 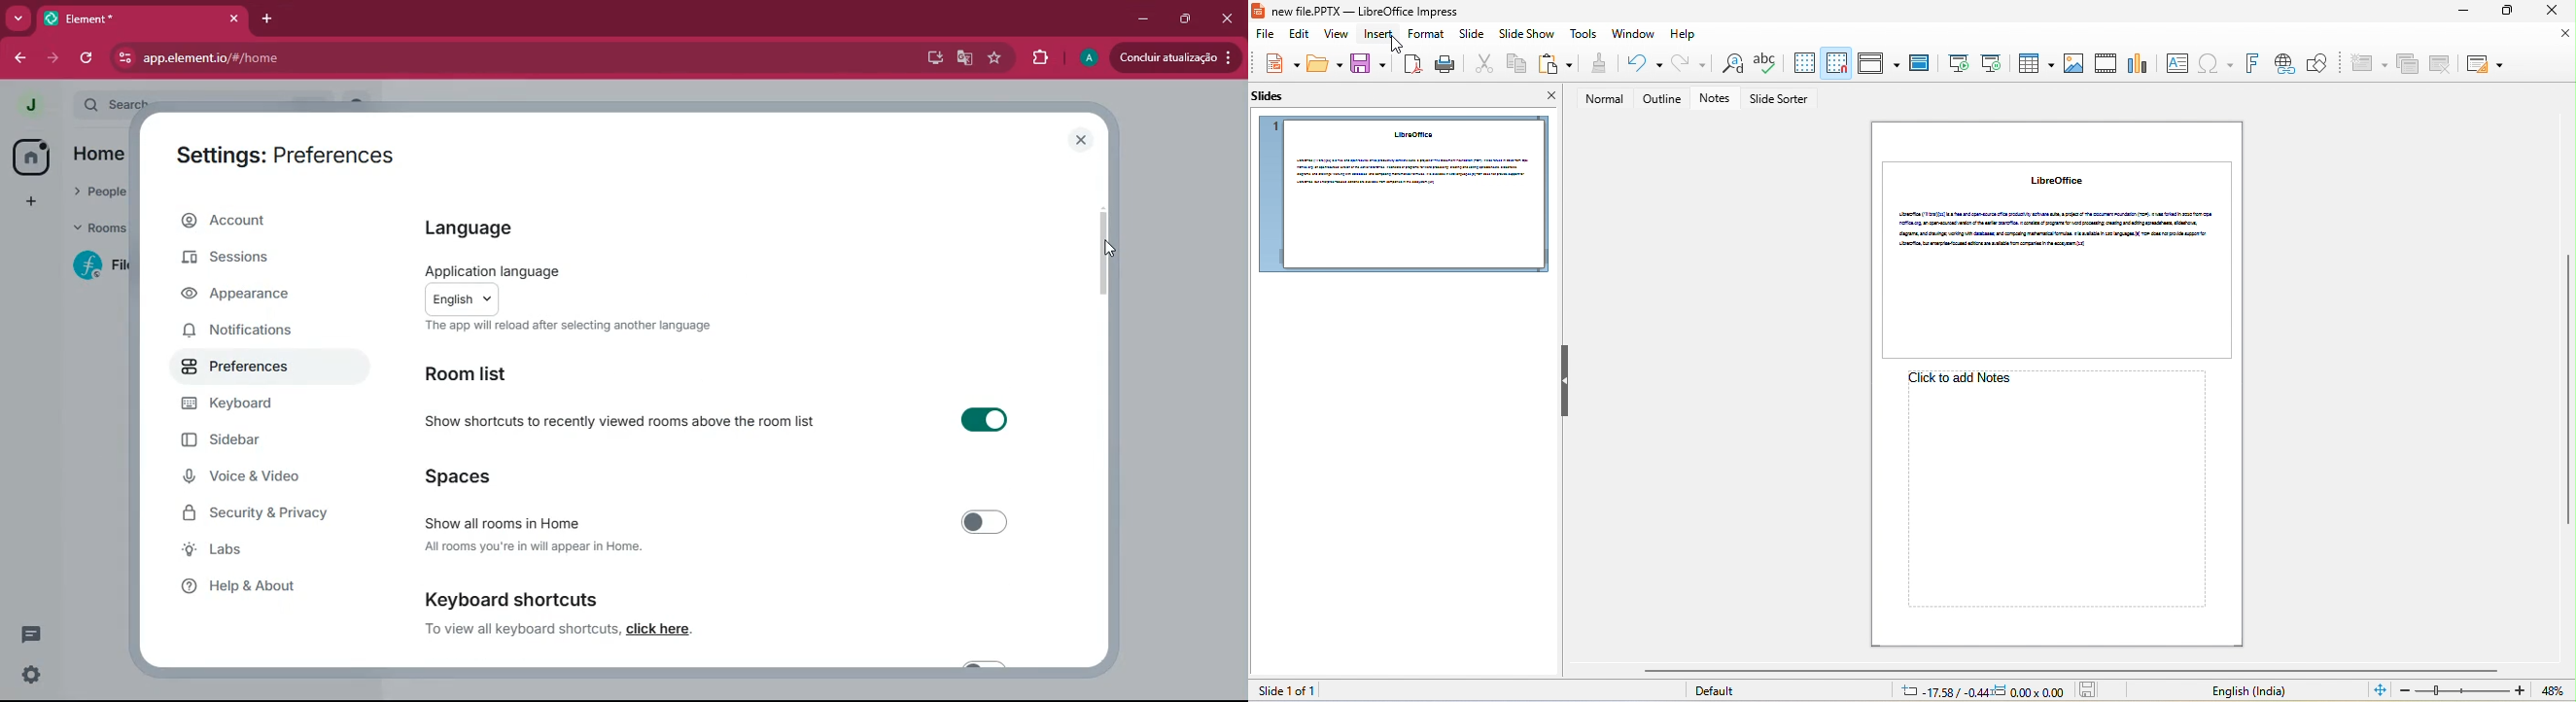 I want to click on horizontal scrollbar, so click(x=2070, y=670).